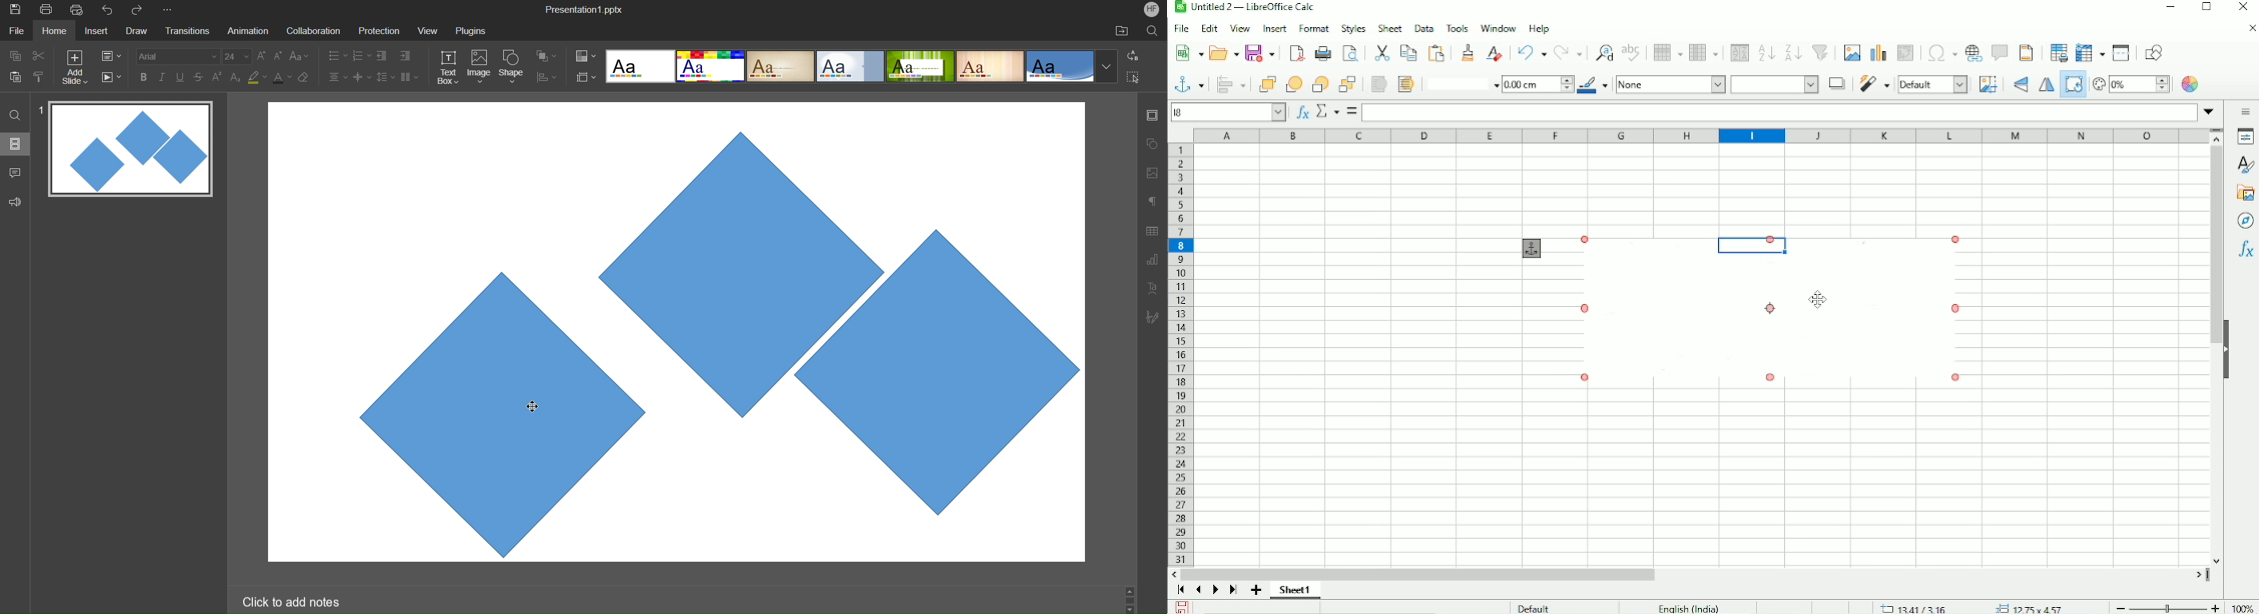  Describe the element at coordinates (1136, 55) in the screenshot. I see `a to b` at that location.